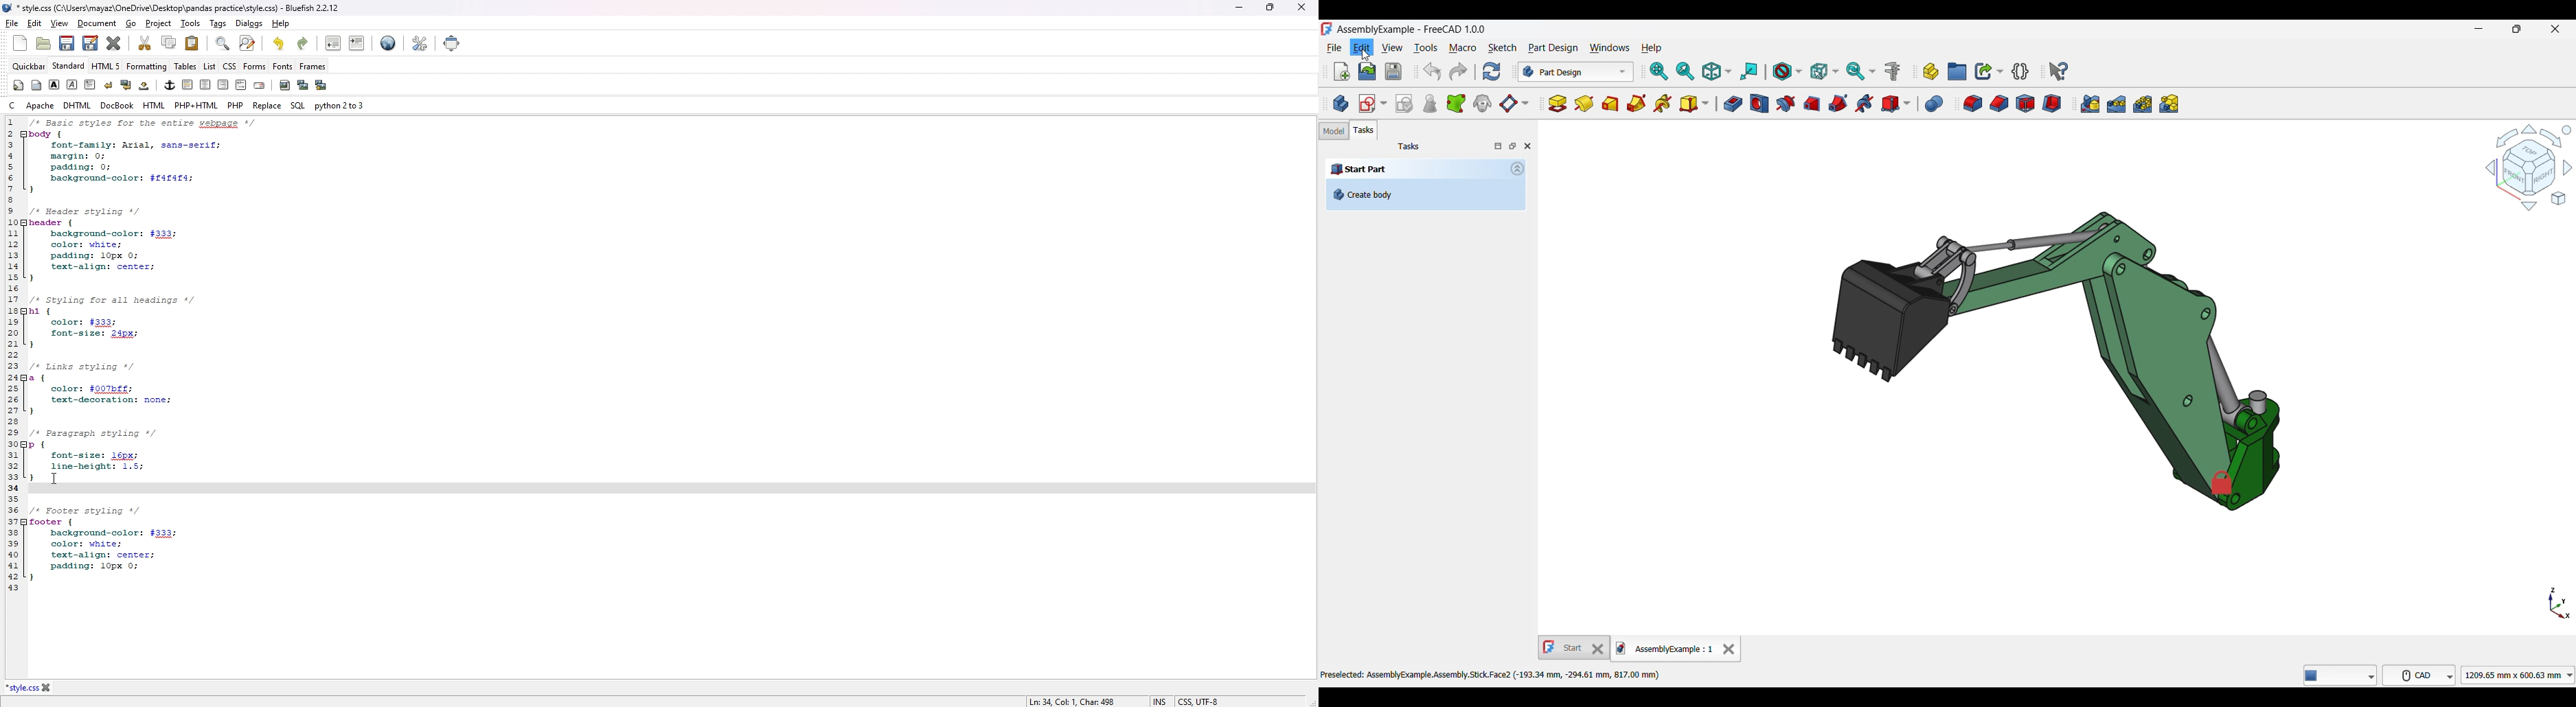 This screenshot has height=728, width=2576. I want to click on Part design, so click(1576, 71).